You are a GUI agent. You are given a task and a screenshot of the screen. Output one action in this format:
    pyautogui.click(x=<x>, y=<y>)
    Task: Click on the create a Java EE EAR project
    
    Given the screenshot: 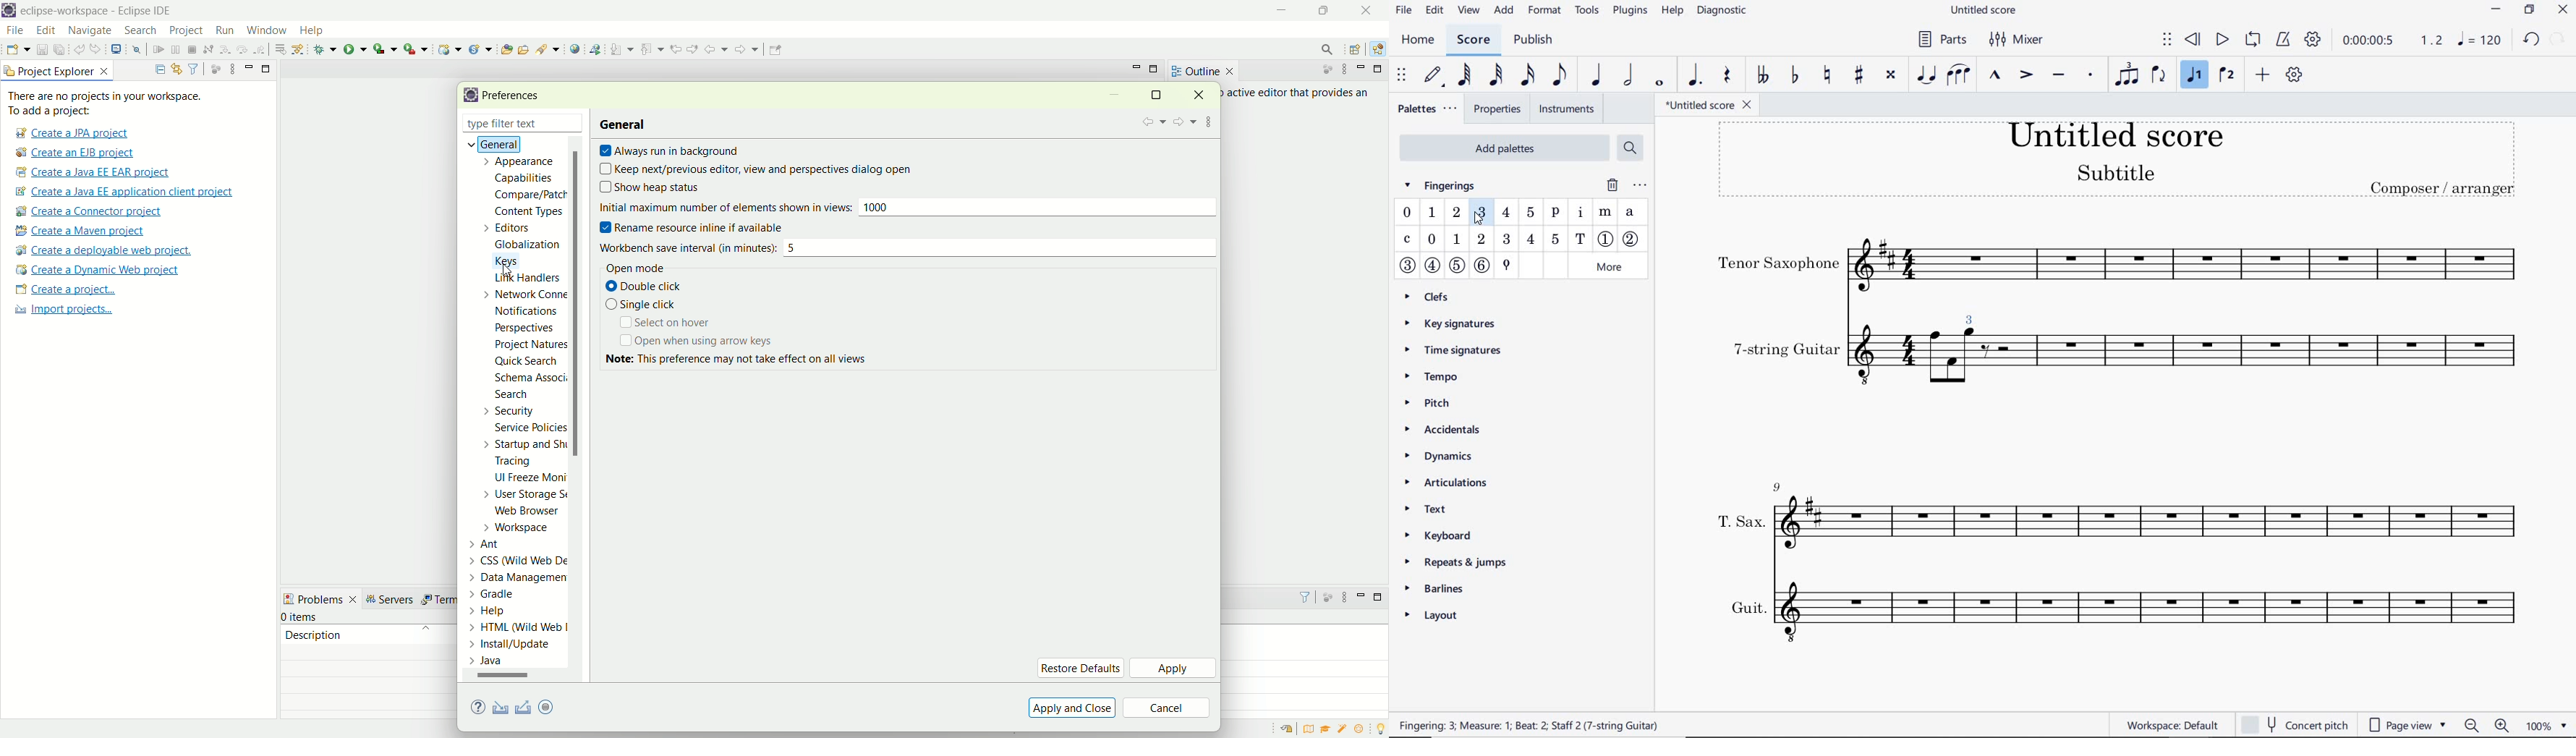 What is the action you would take?
    pyautogui.click(x=94, y=172)
    